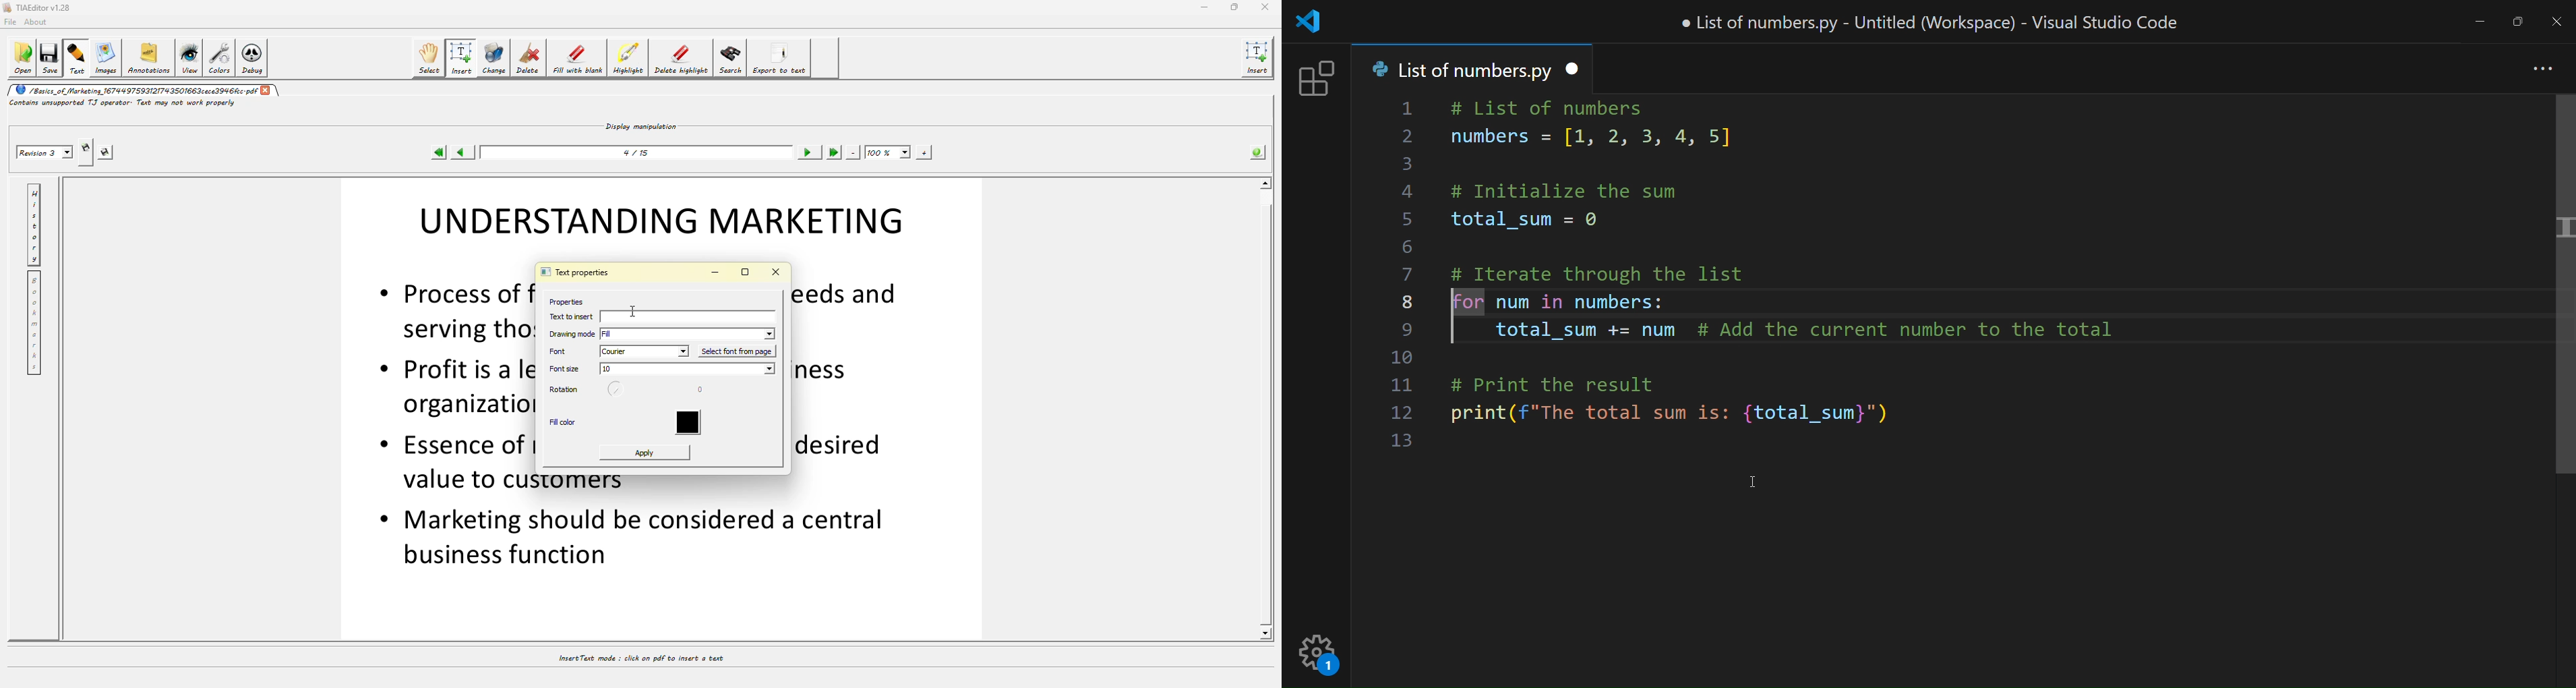 The image size is (2576, 700). I want to click on title, so click(1932, 22).